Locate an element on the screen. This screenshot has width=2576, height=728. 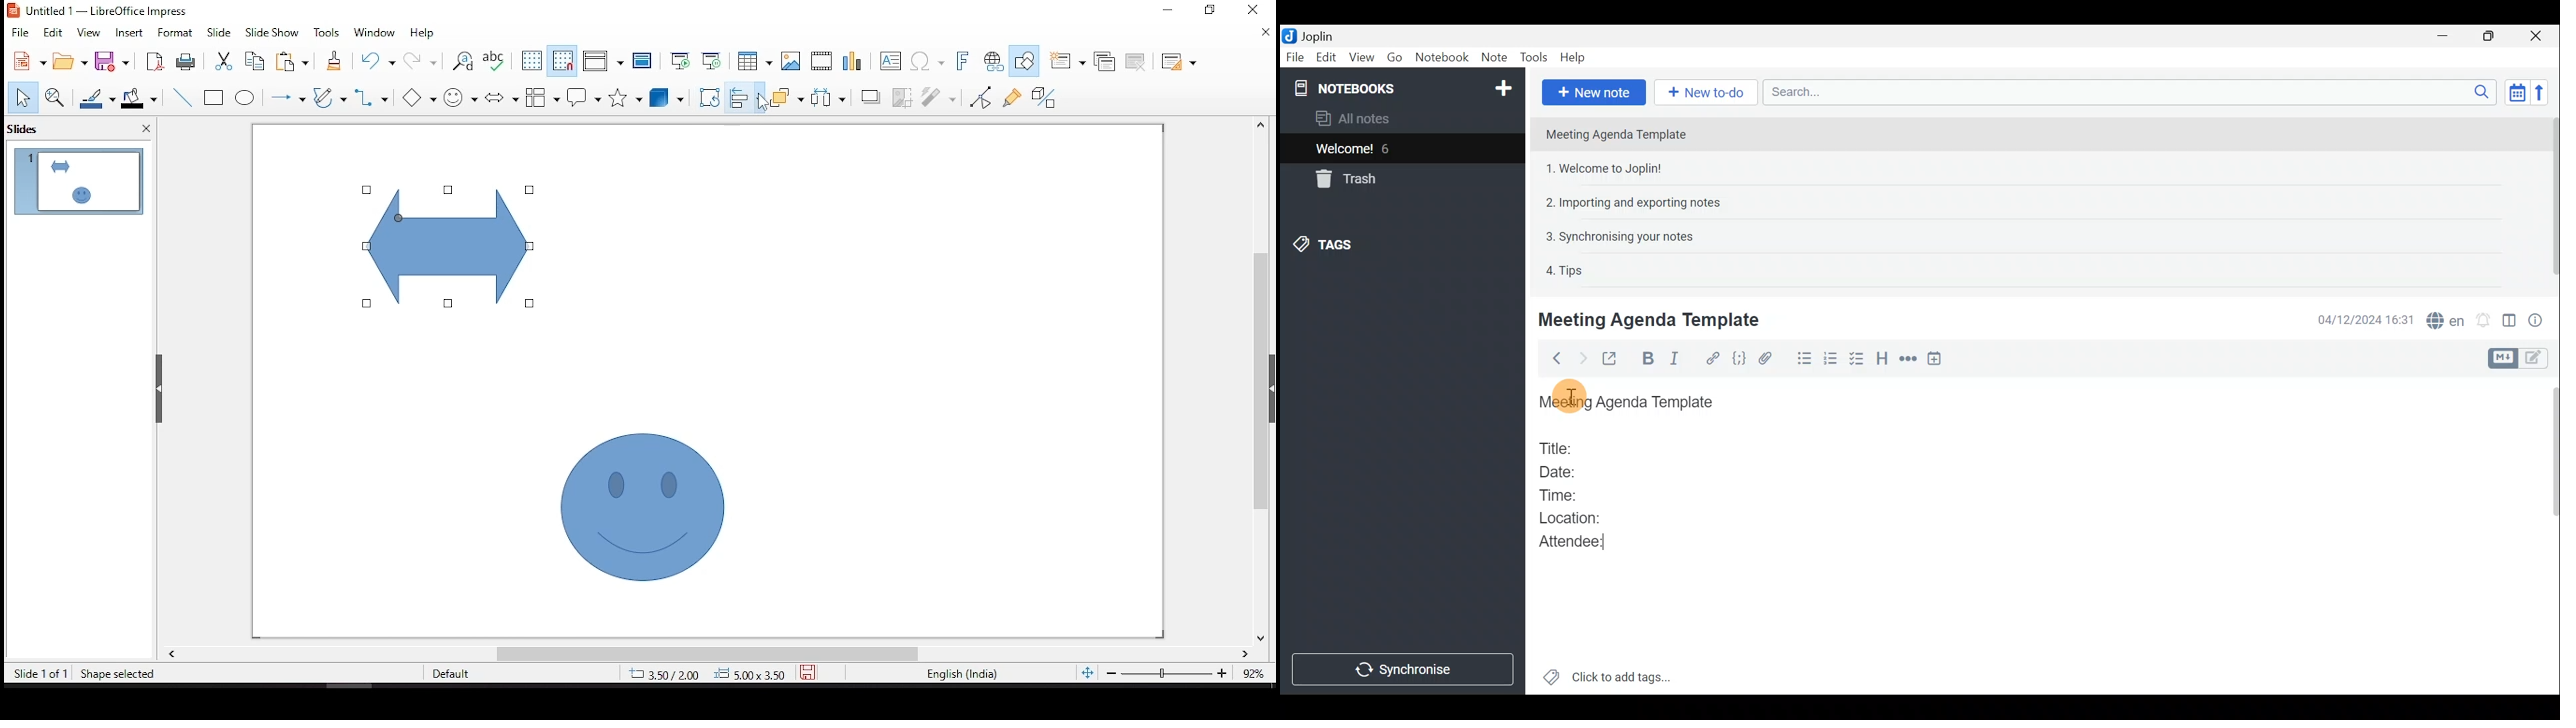
charts is located at coordinates (855, 62).